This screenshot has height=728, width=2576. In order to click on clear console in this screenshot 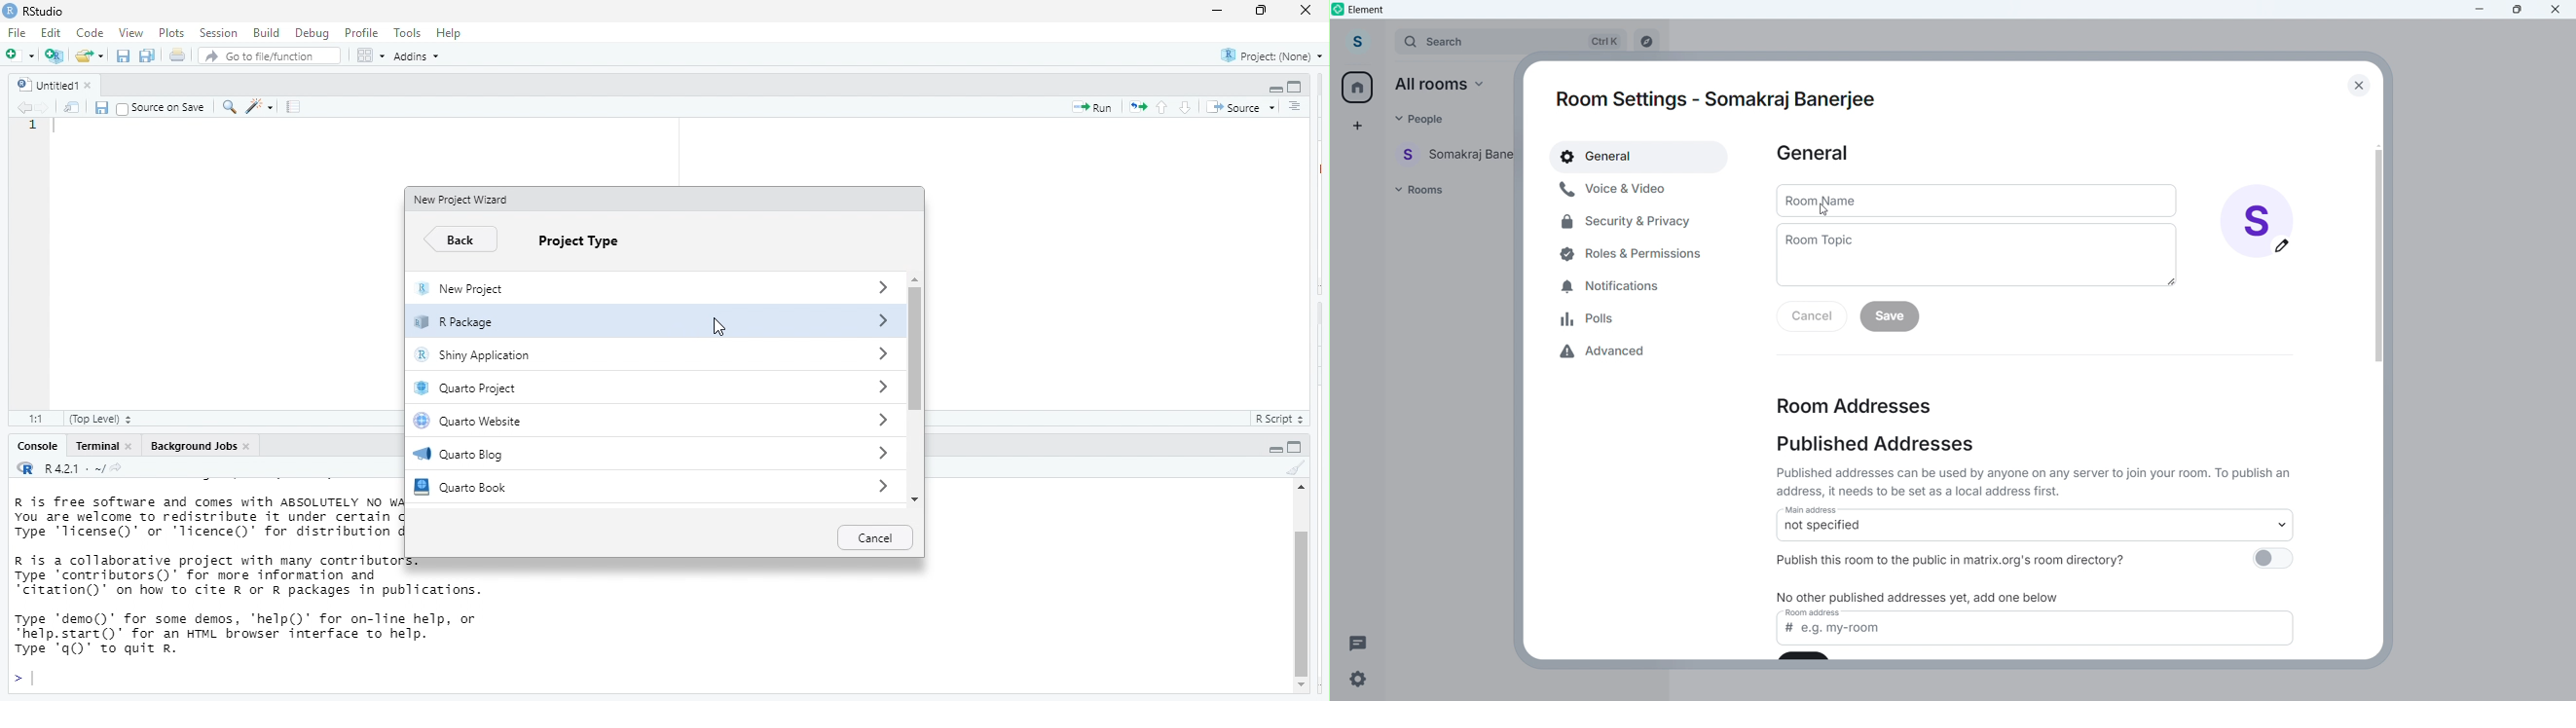, I will do `click(1293, 468)`.